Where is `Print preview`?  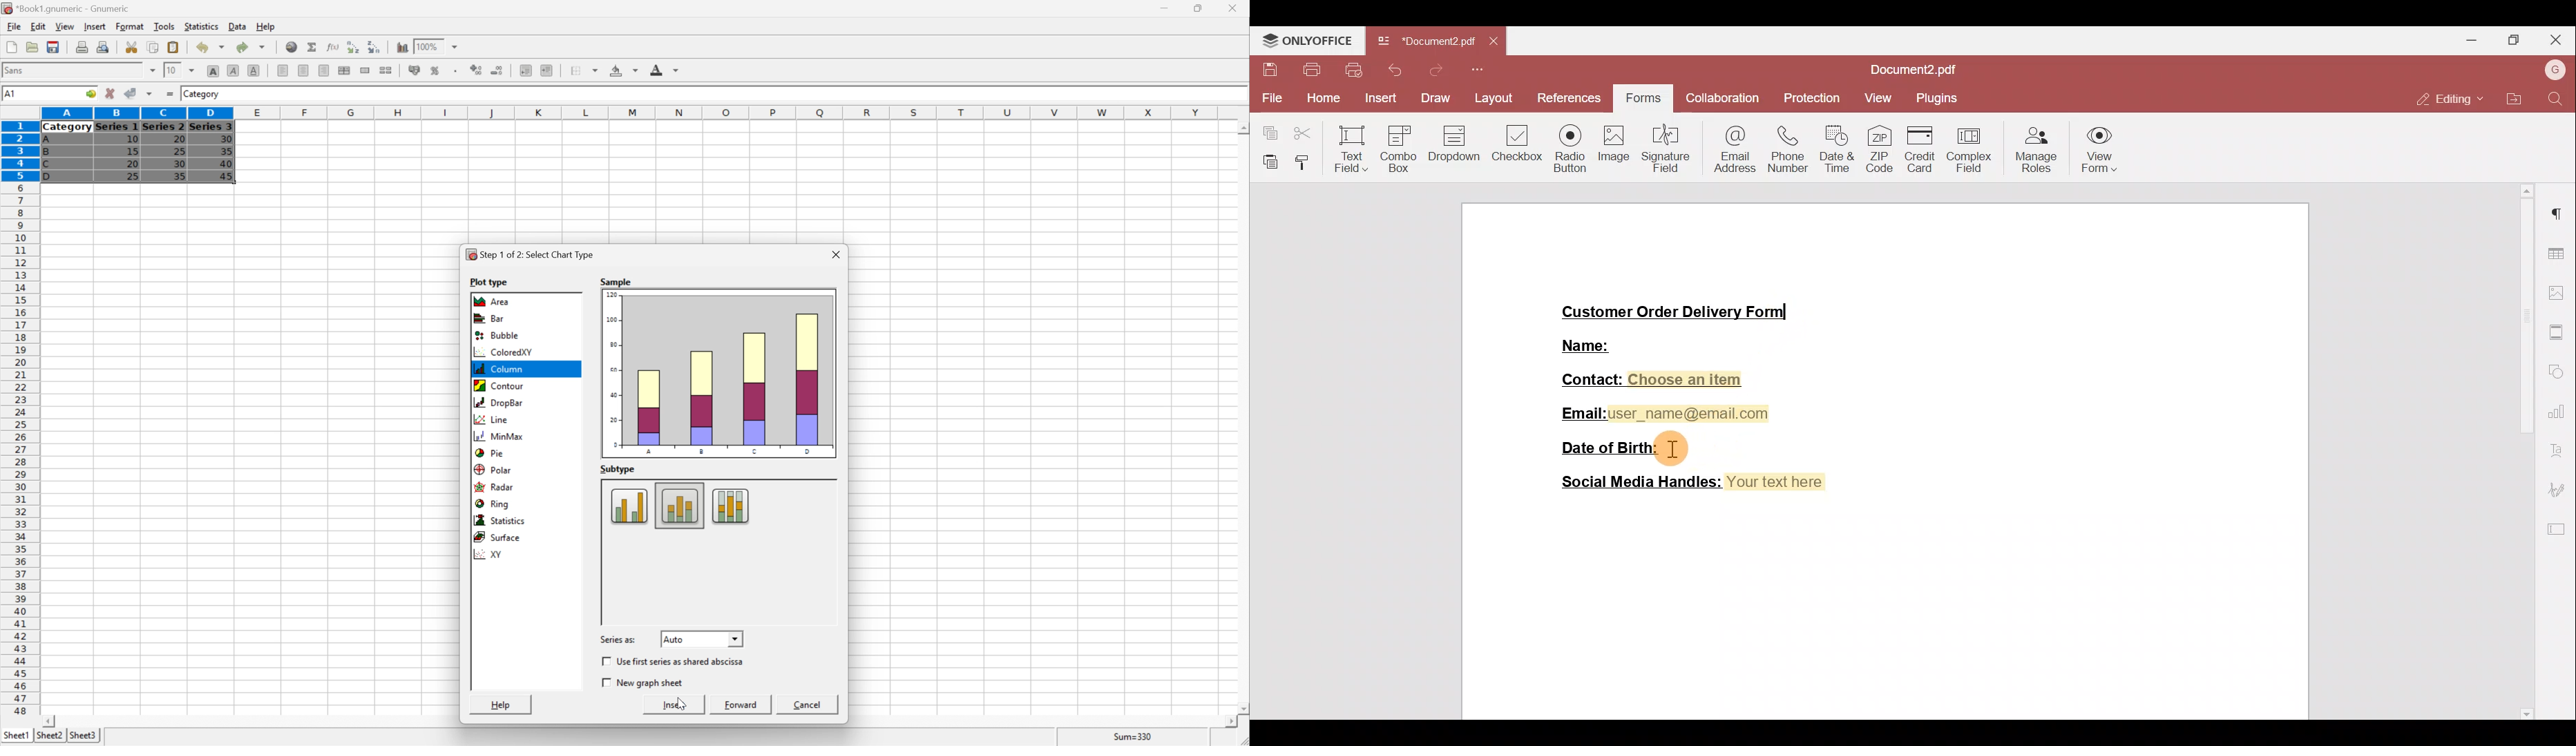 Print preview is located at coordinates (104, 47).